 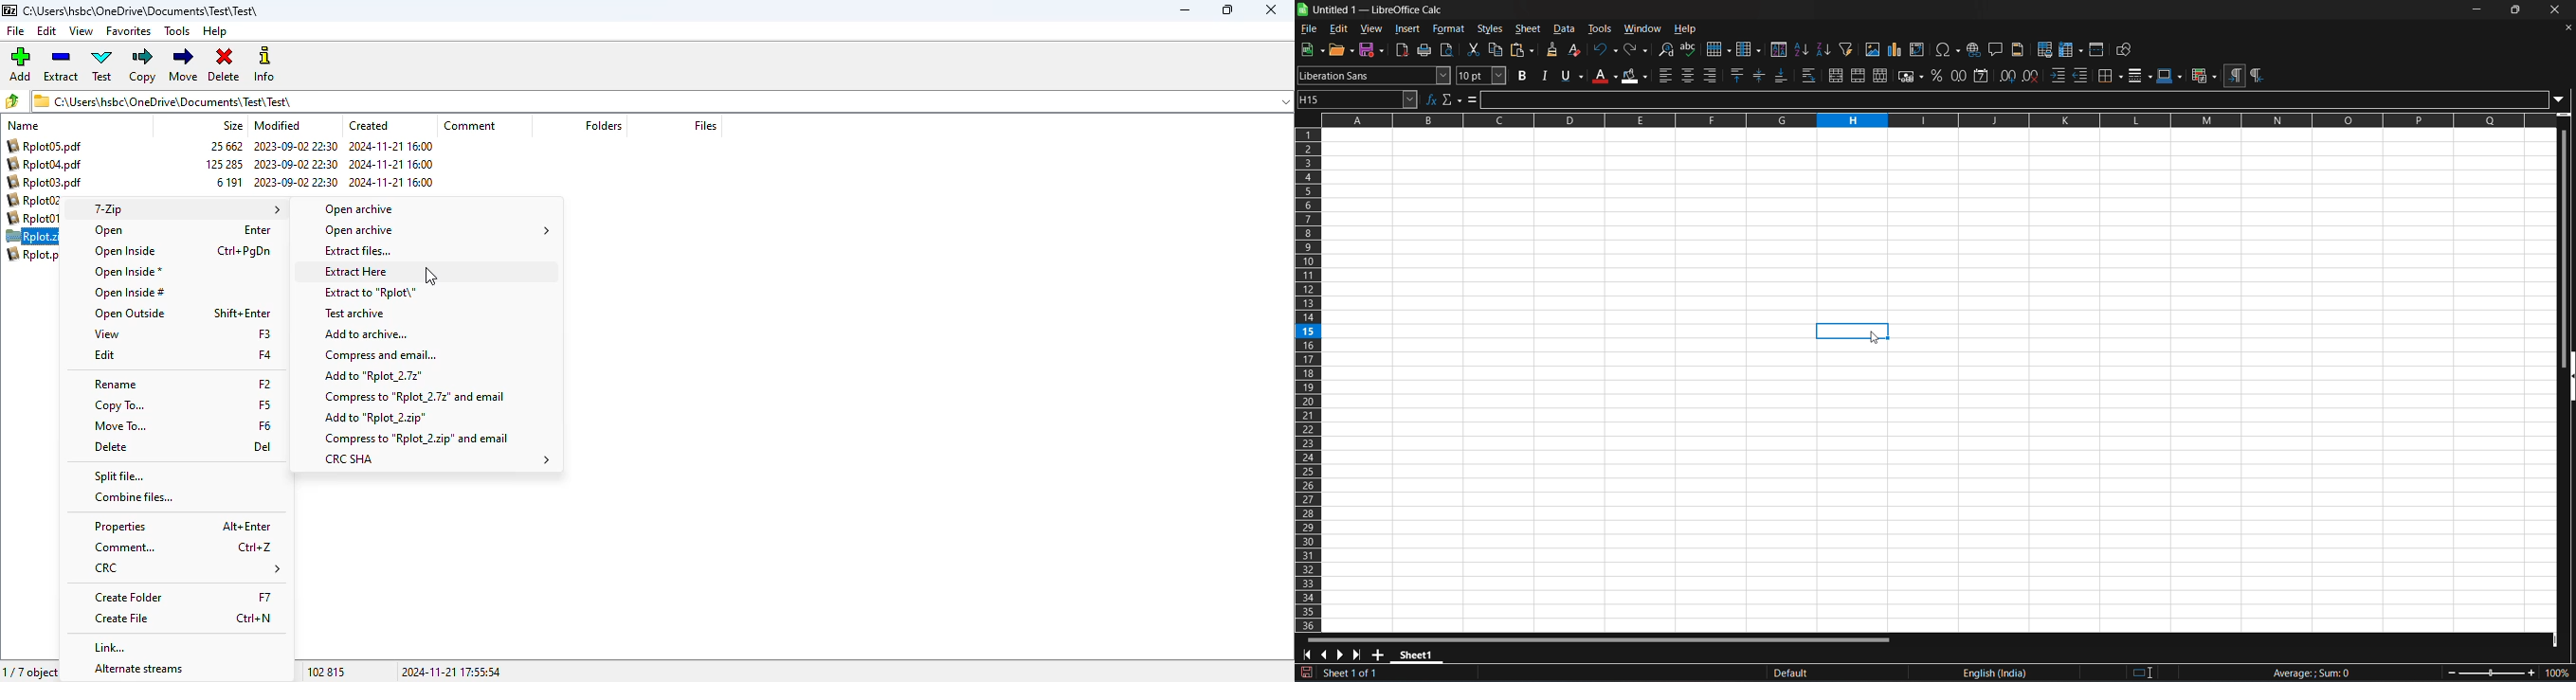 I want to click on define print area, so click(x=2046, y=49).